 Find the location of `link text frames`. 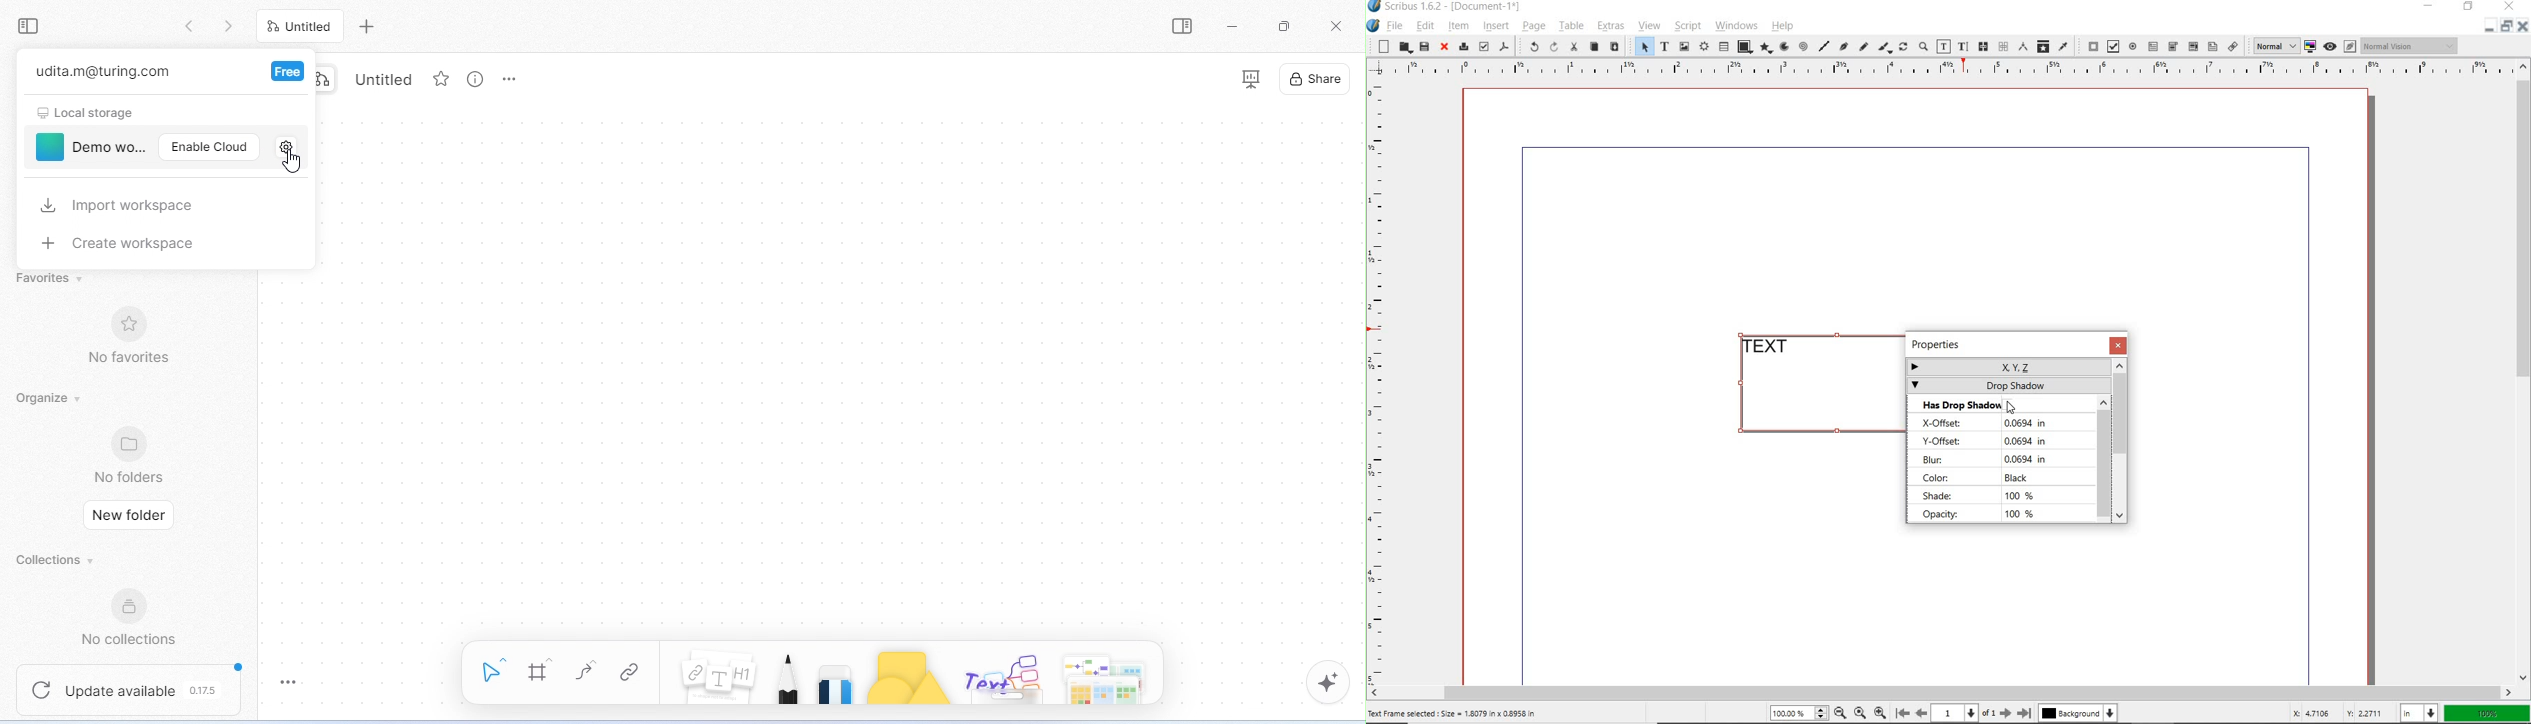

link text frames is located at coordinates (1984, 46).